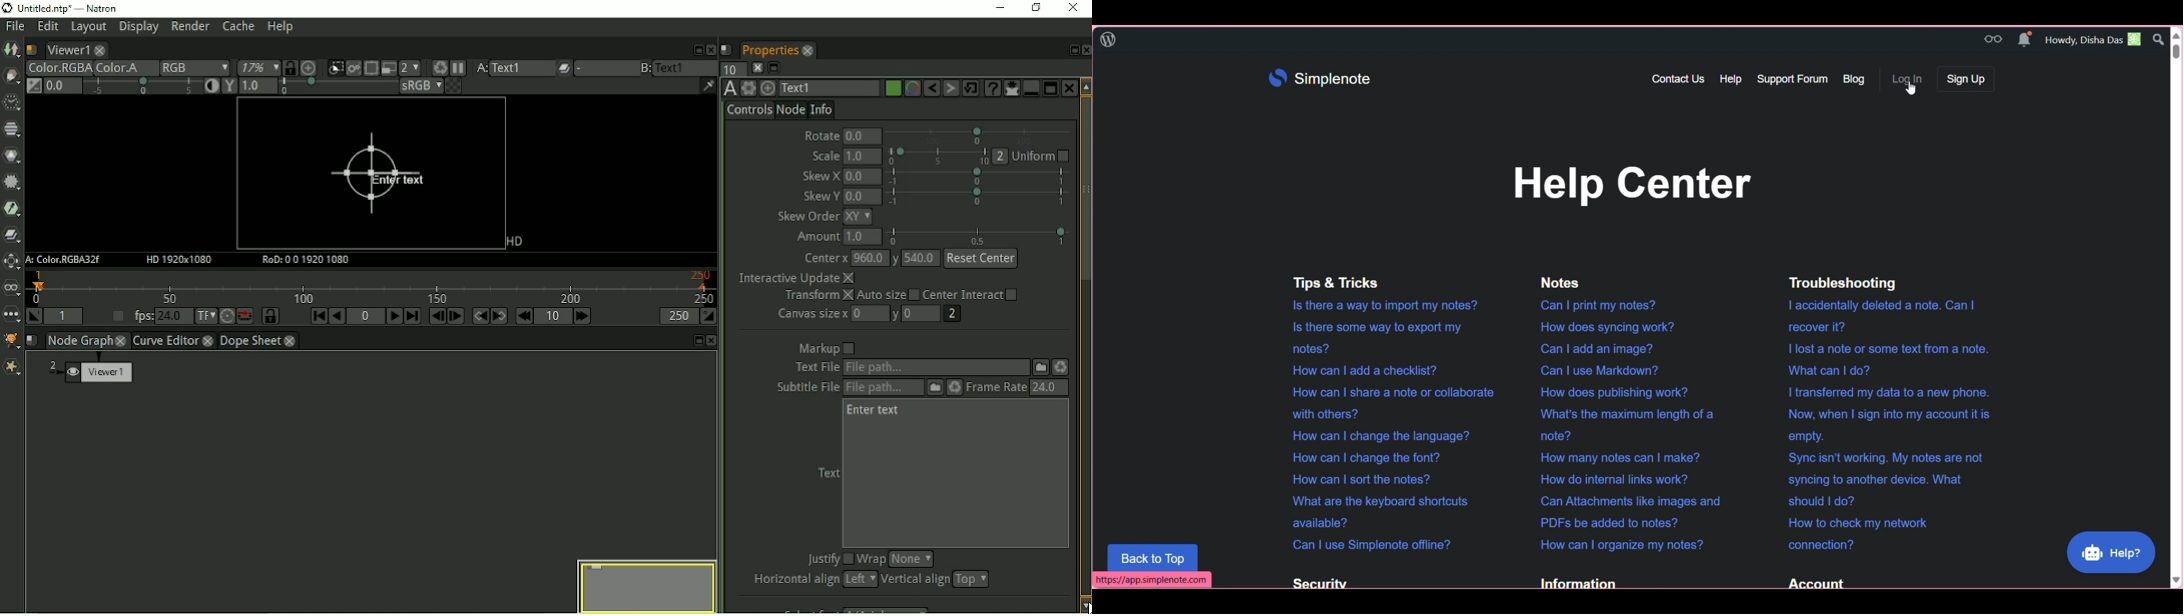 The height and width of the screenshot is (616, 2184). What do you see at coordinates (1612, 390) in the screenshot?
I see `How does publishing work?` at bounding box center [1612, 390].